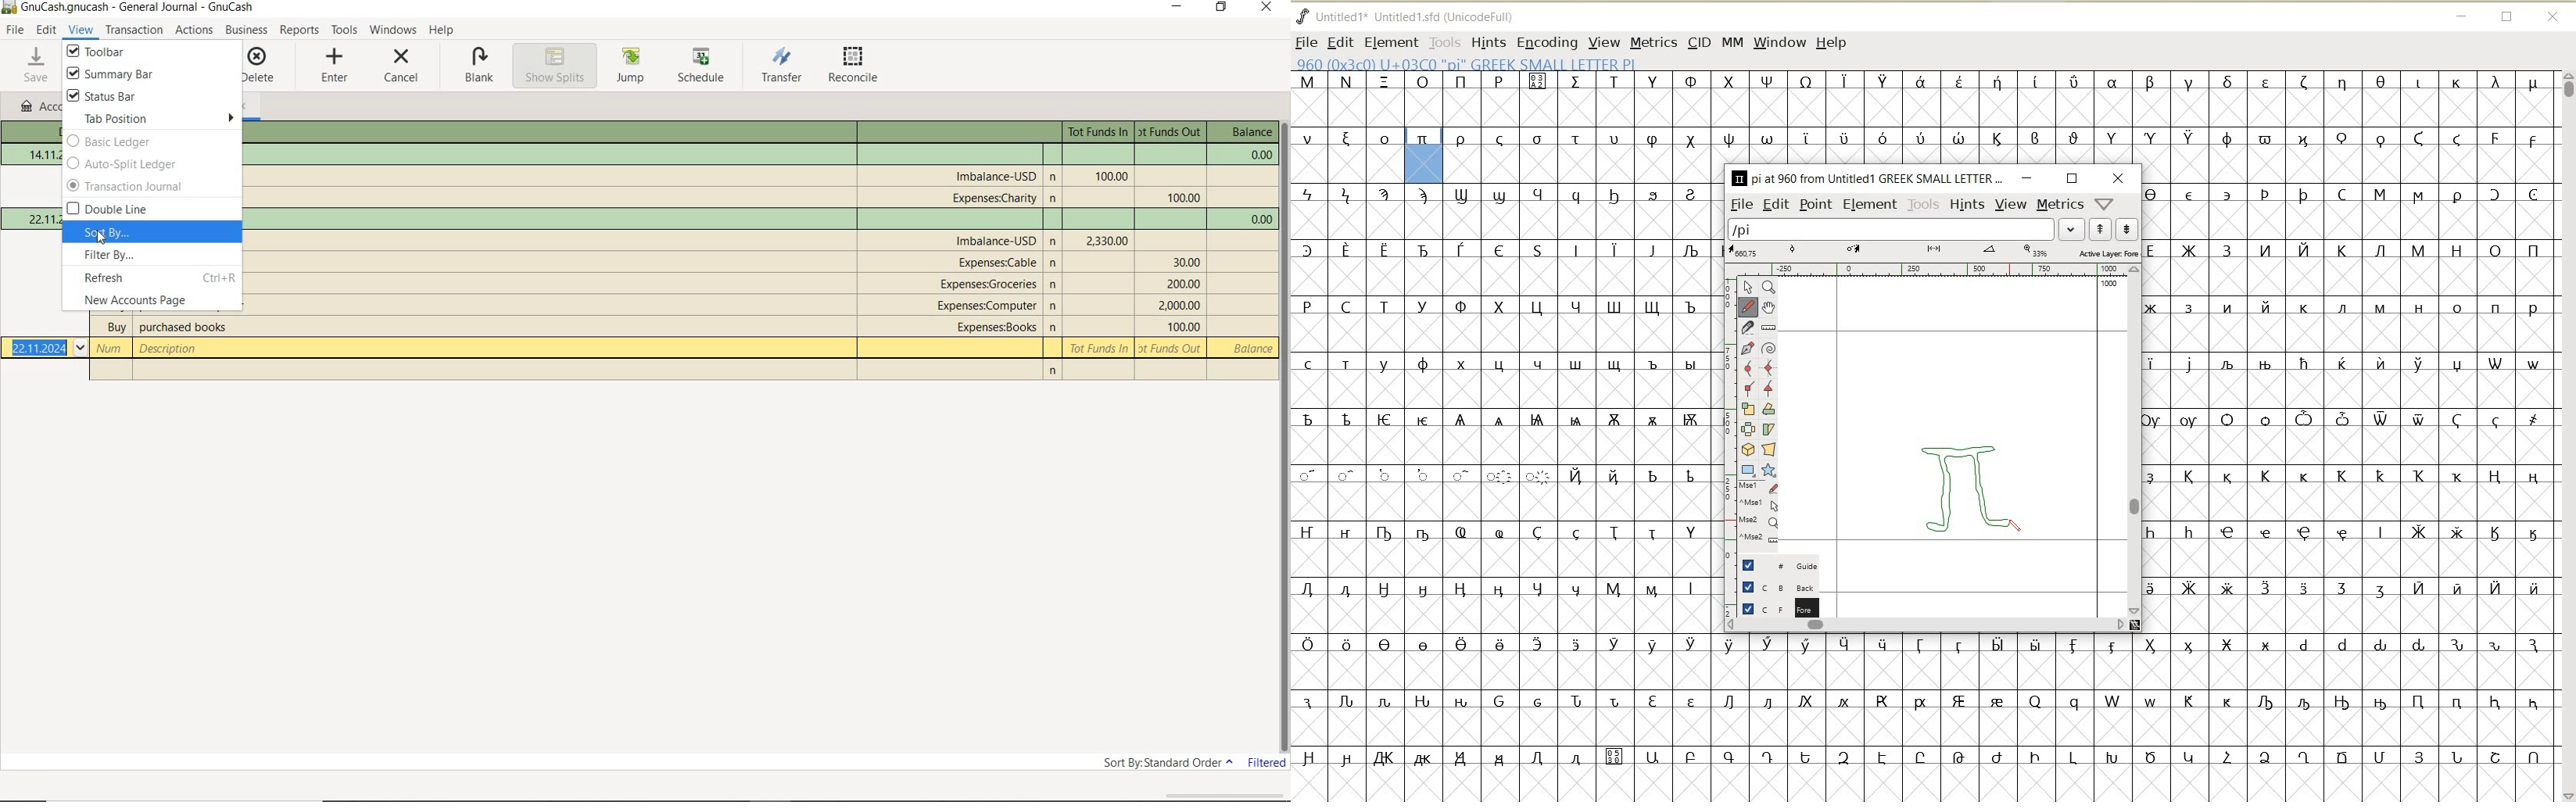 The width and height of the screenshot is (2576, 812). What do you see at coordinates (1499, 438) in the screenshot?
I see `Glyph characters and numbers` at bounding box center [1499, 438].